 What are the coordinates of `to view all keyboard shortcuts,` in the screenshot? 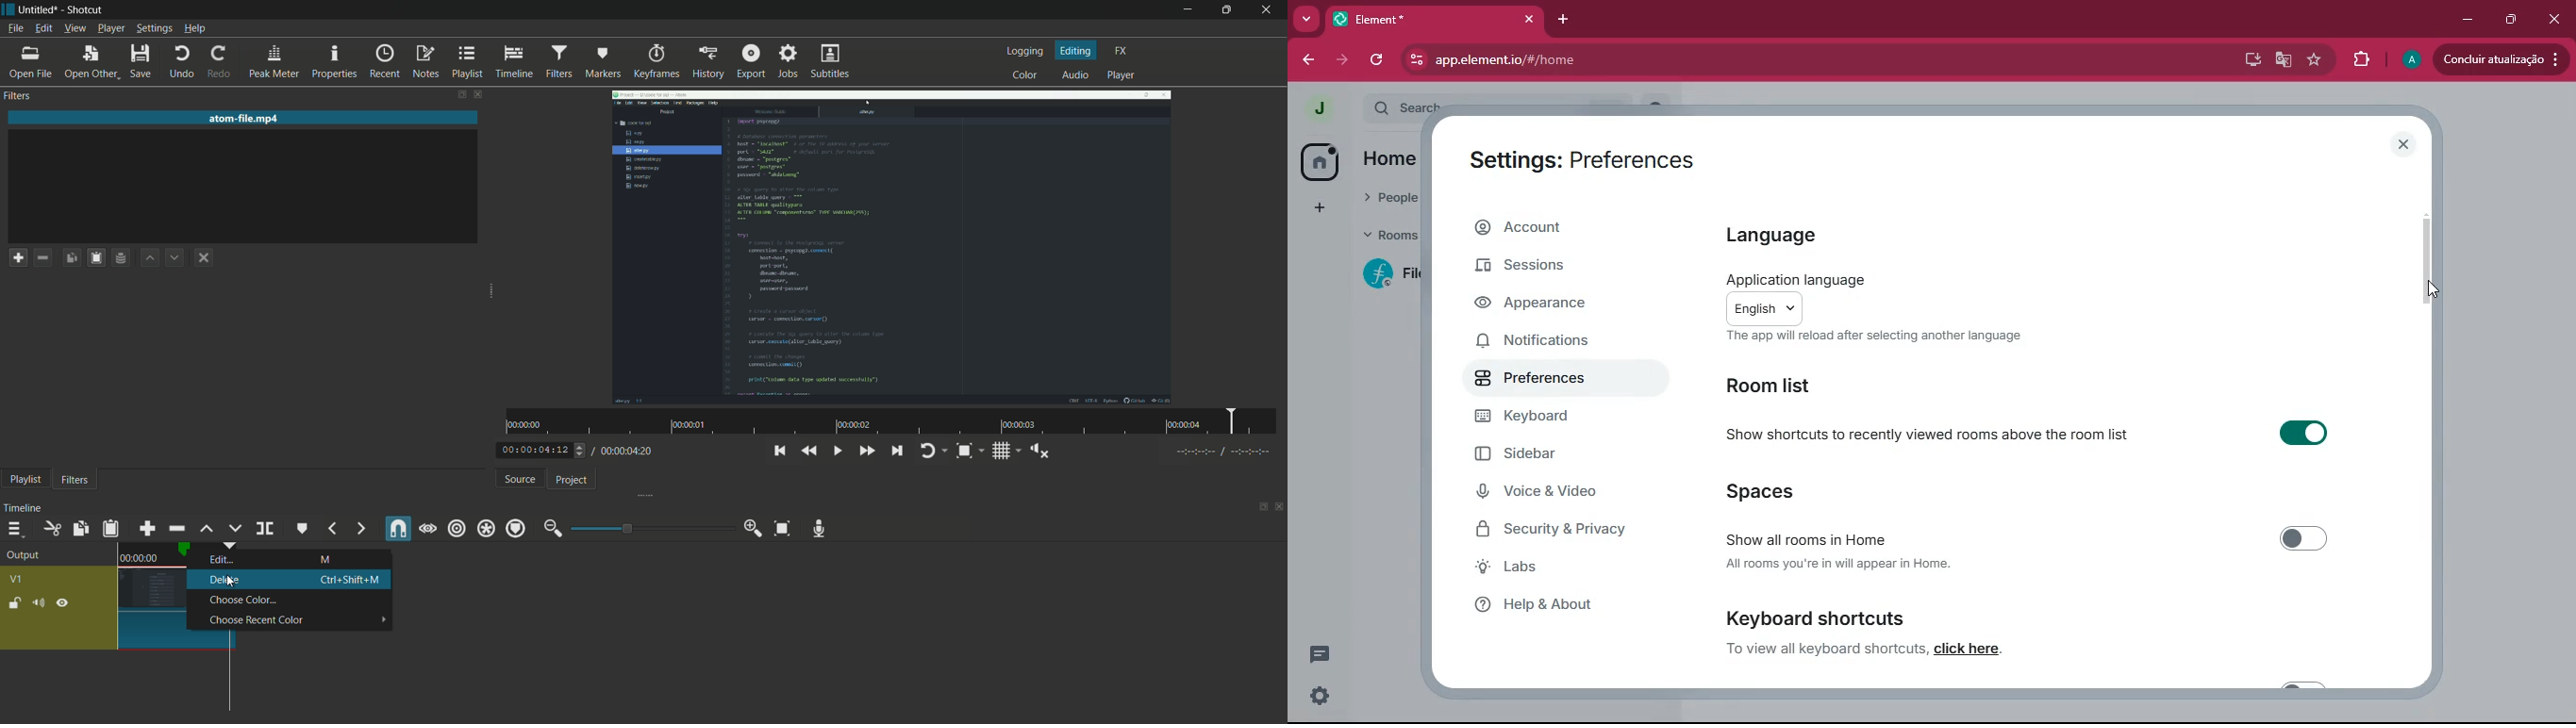 It's located at (1827, 649).